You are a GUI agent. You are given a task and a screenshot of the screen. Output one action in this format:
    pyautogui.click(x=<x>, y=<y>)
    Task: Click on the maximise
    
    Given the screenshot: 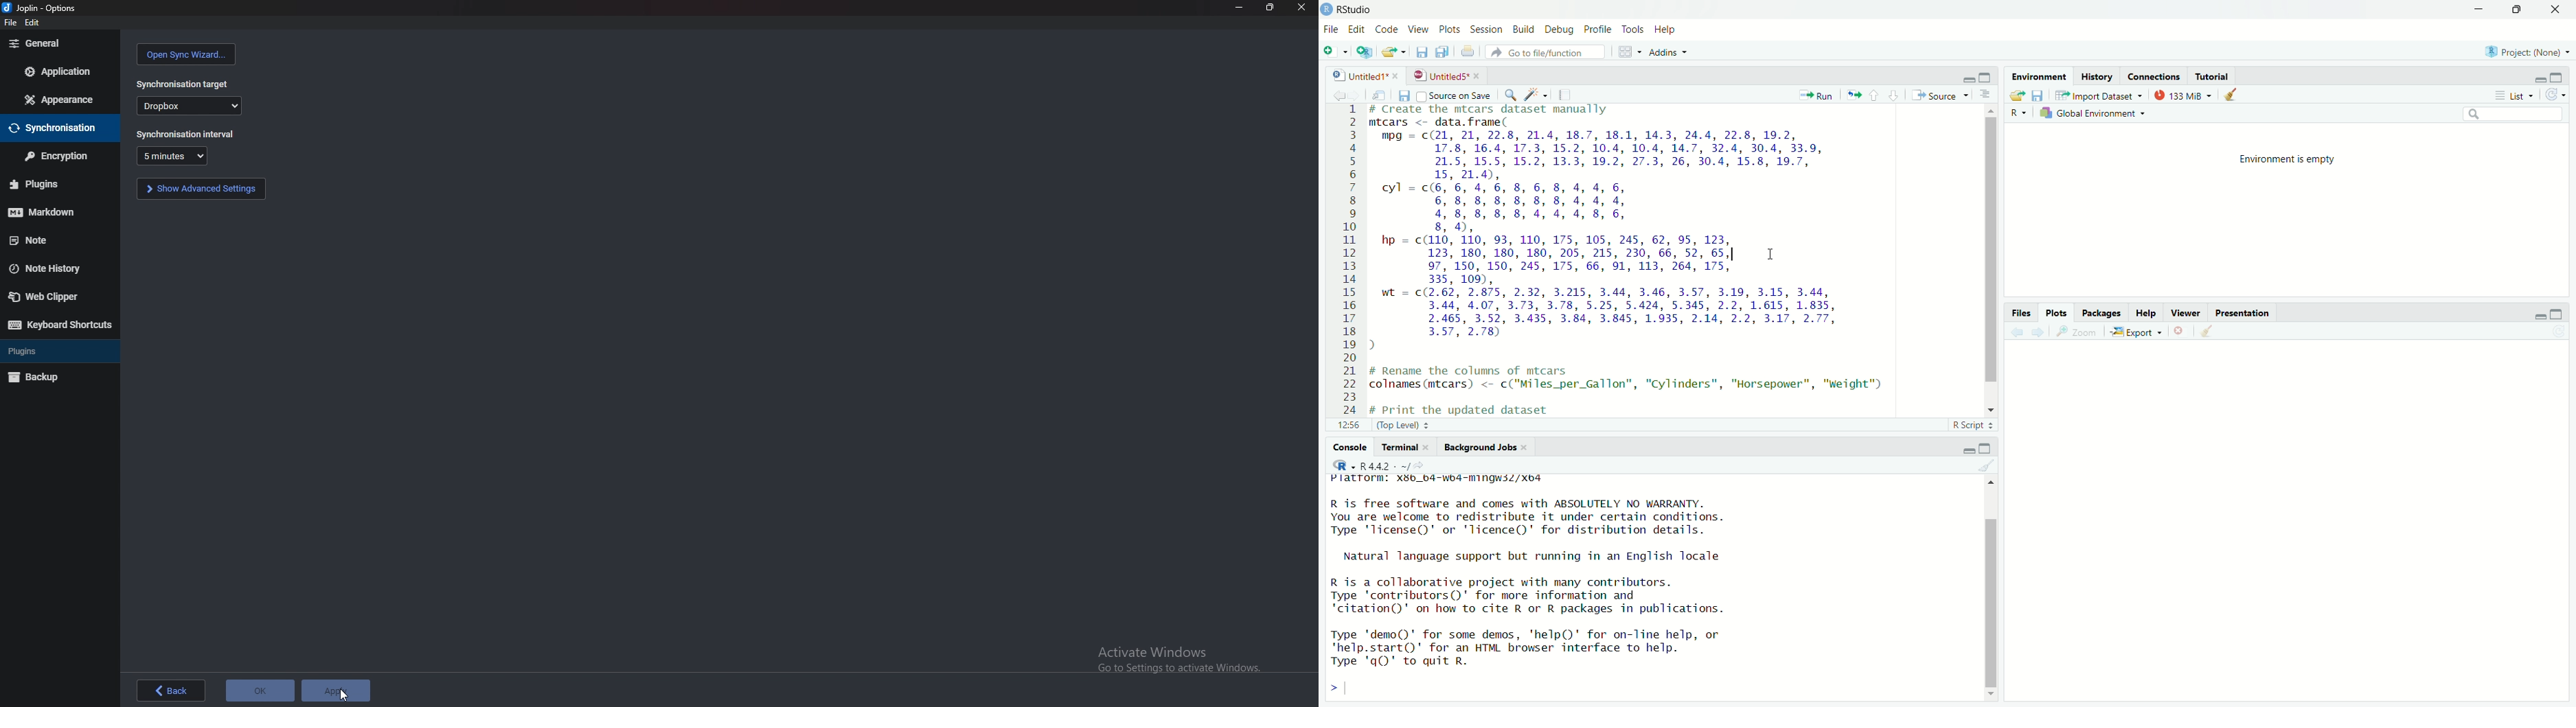 What is the action you would take?
    pyautogui.click(x=2518, y=10)
    